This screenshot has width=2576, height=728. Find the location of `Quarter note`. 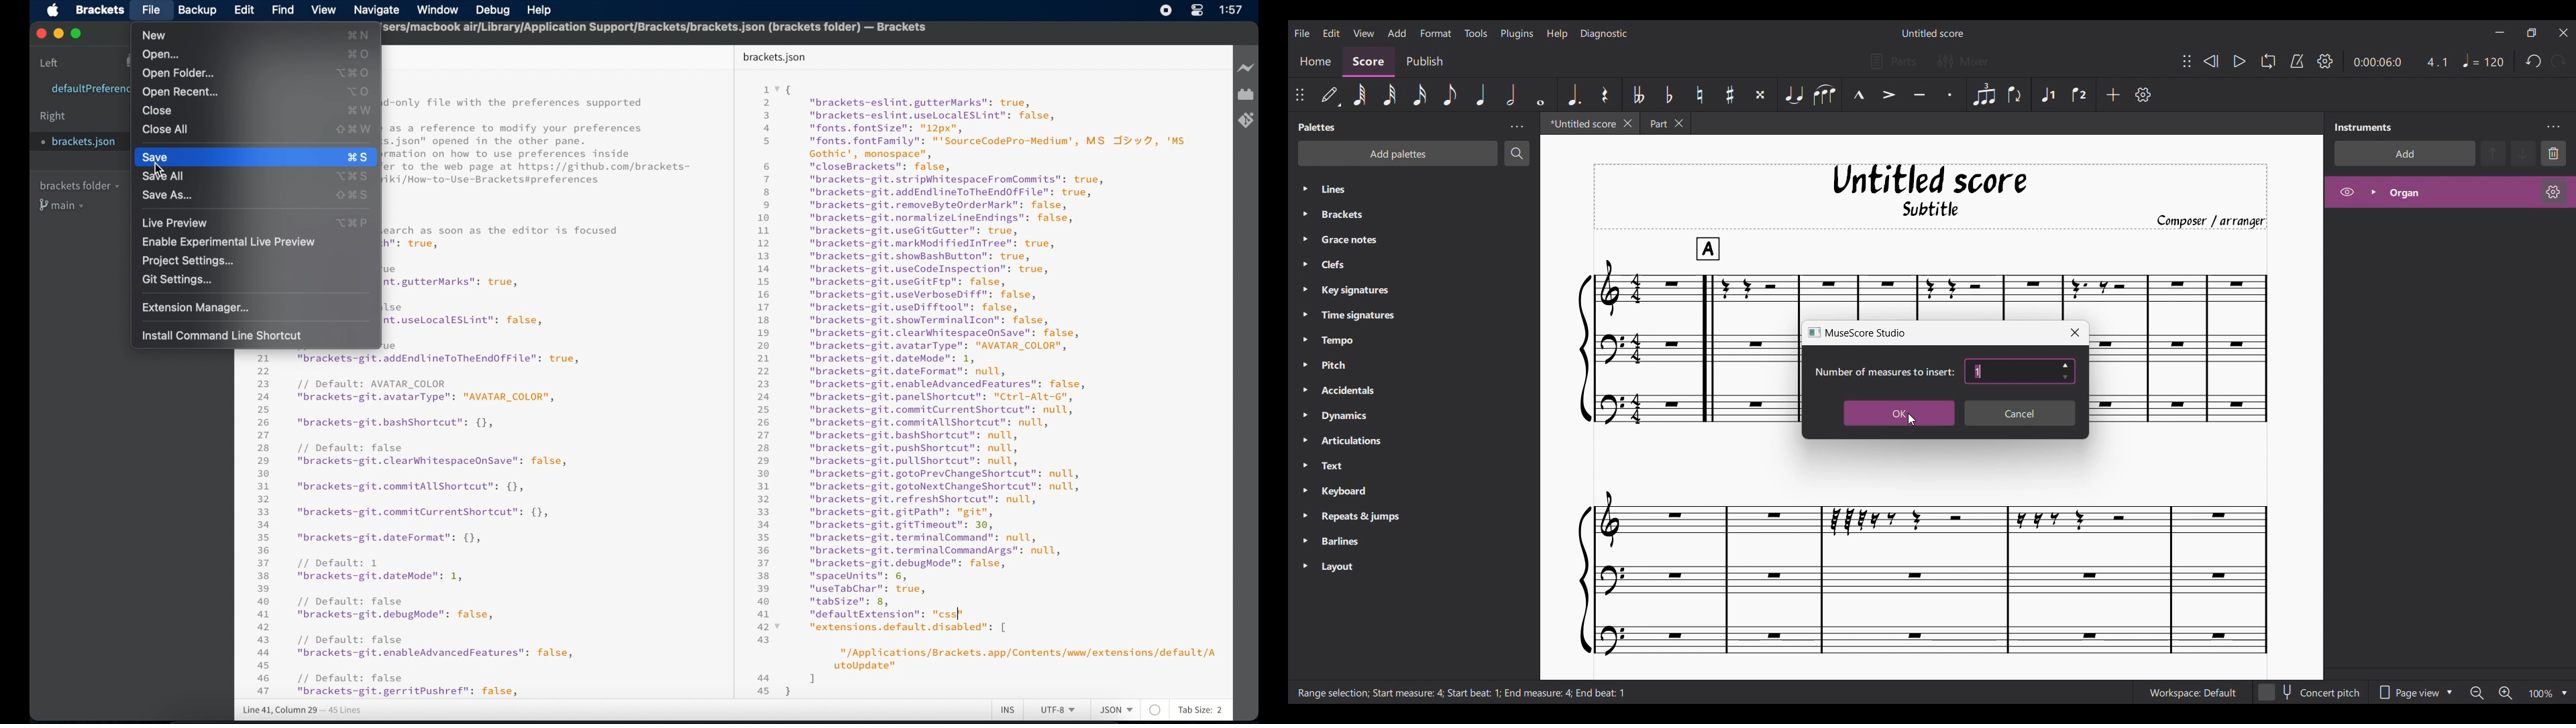

Quarter note is located at coordinates (2483, 60).